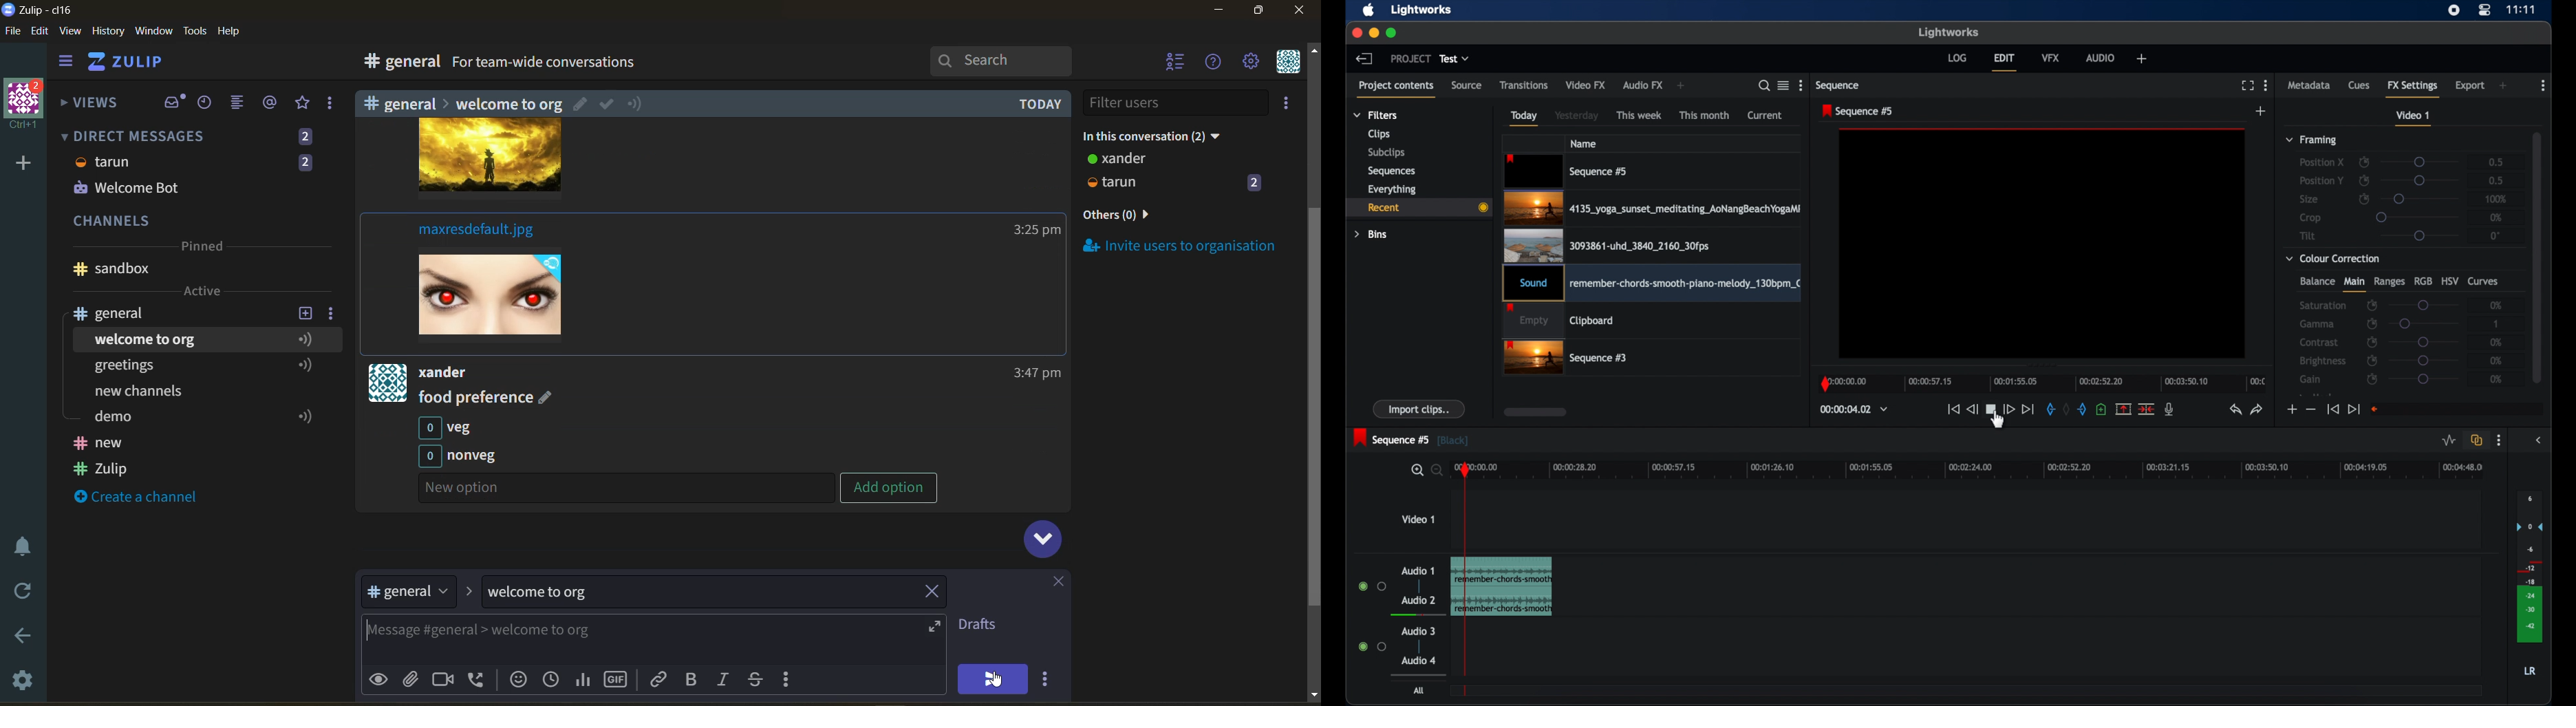  I want to click on search, so click(1764, 86).